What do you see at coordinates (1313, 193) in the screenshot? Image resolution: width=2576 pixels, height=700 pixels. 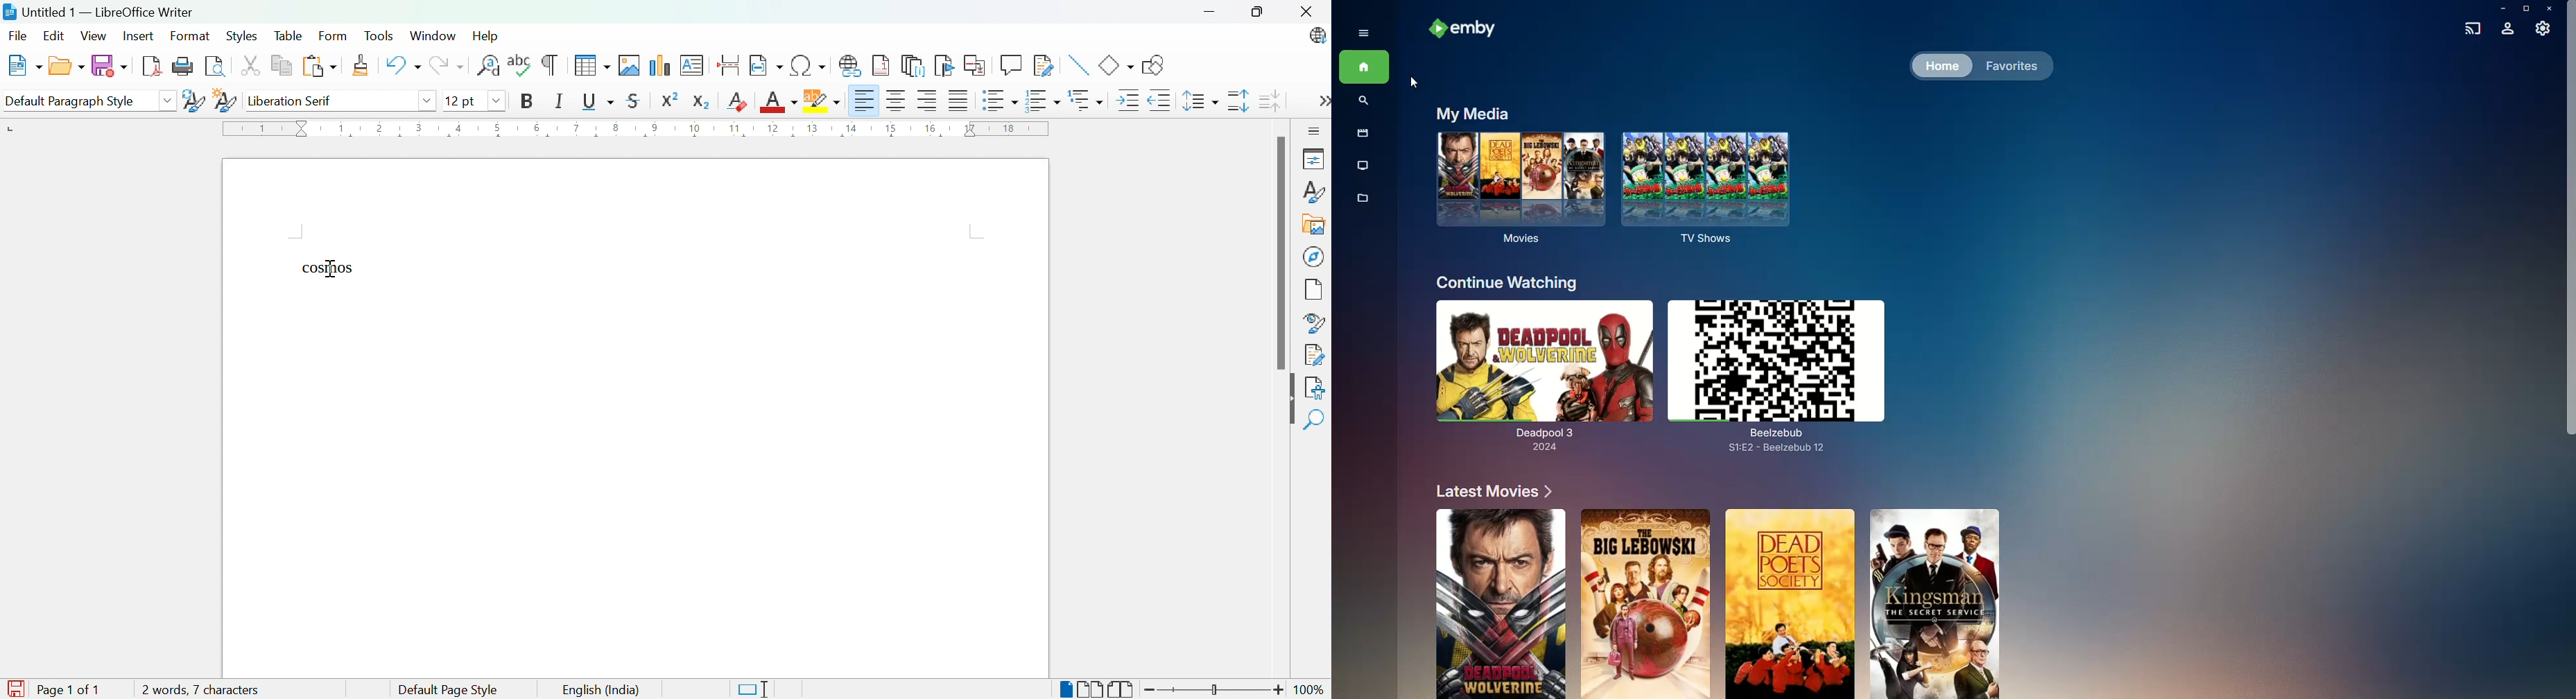 I see `Styles` at bounding box center [1313, 193].